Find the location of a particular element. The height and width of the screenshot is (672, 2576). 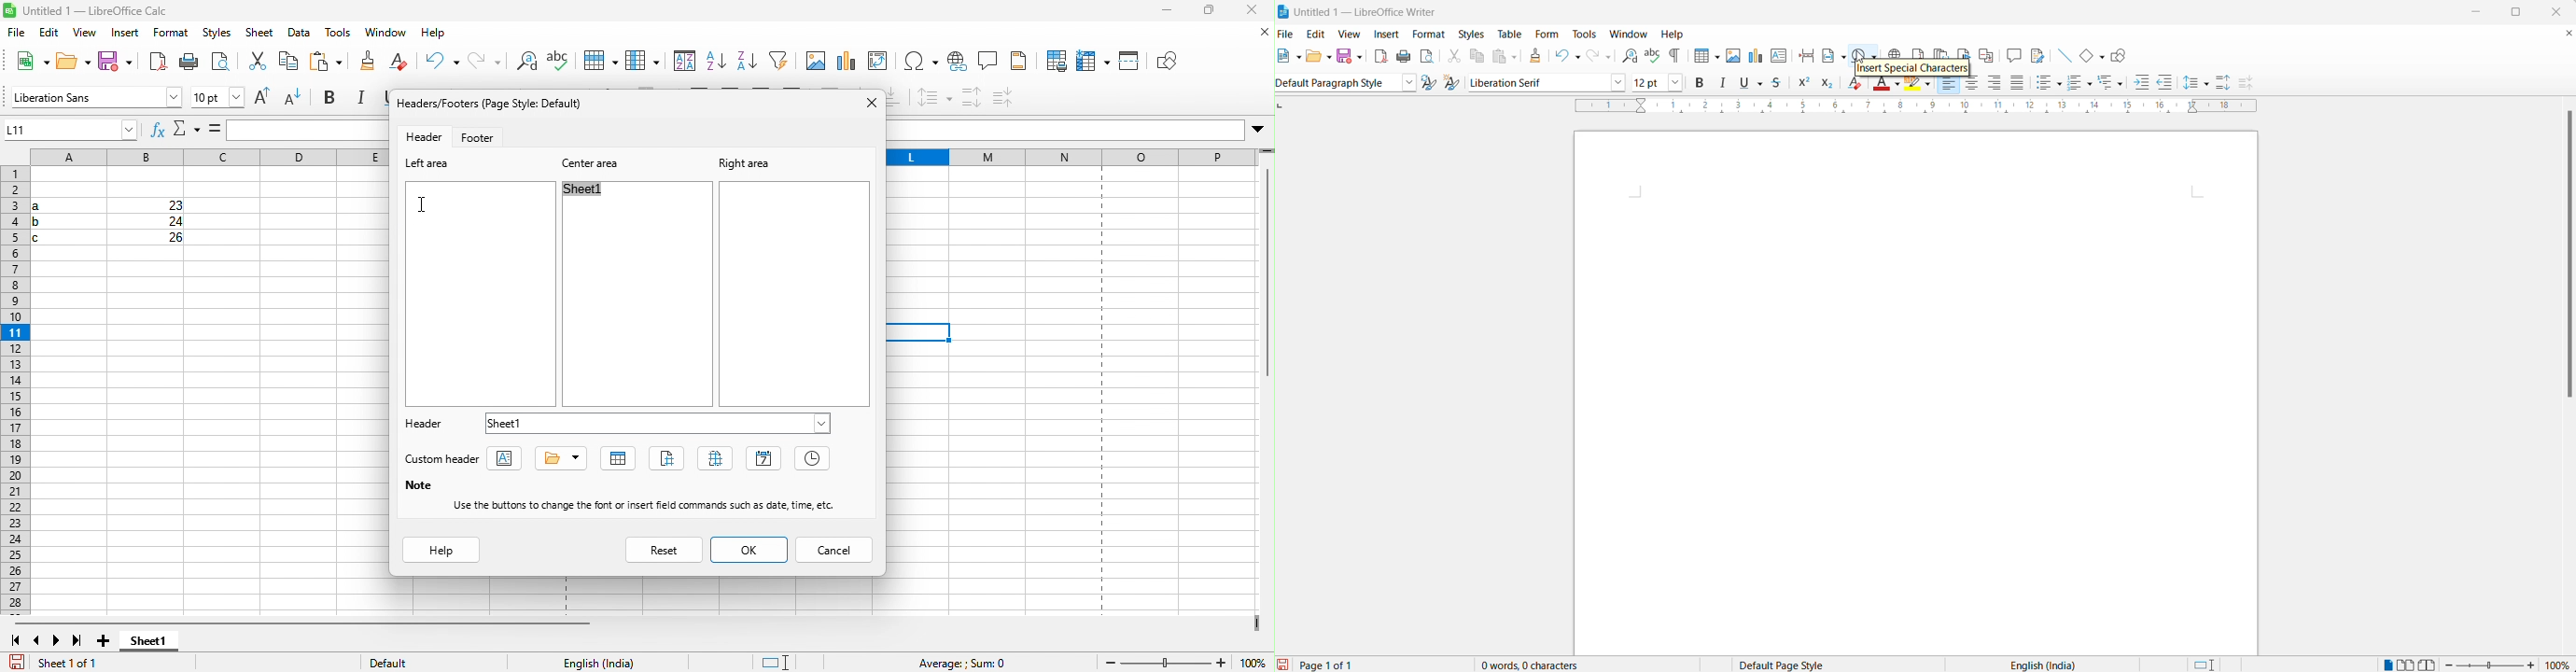

cursor movement is located at coordinates (427, 204).